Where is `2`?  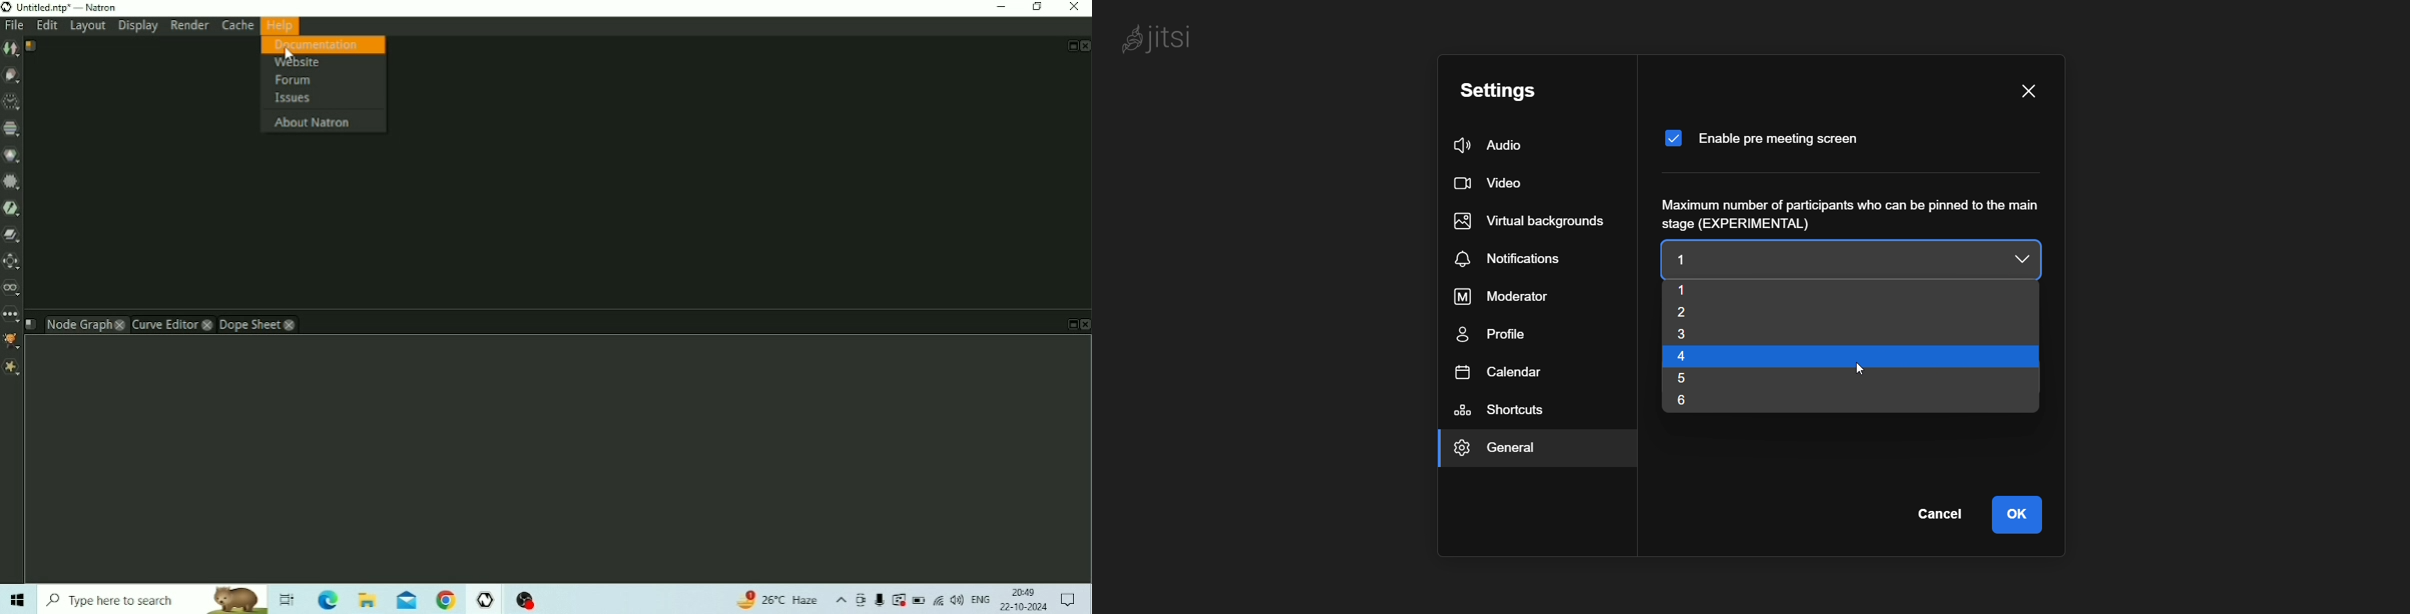 2 is located at coordinates (1713, 312).